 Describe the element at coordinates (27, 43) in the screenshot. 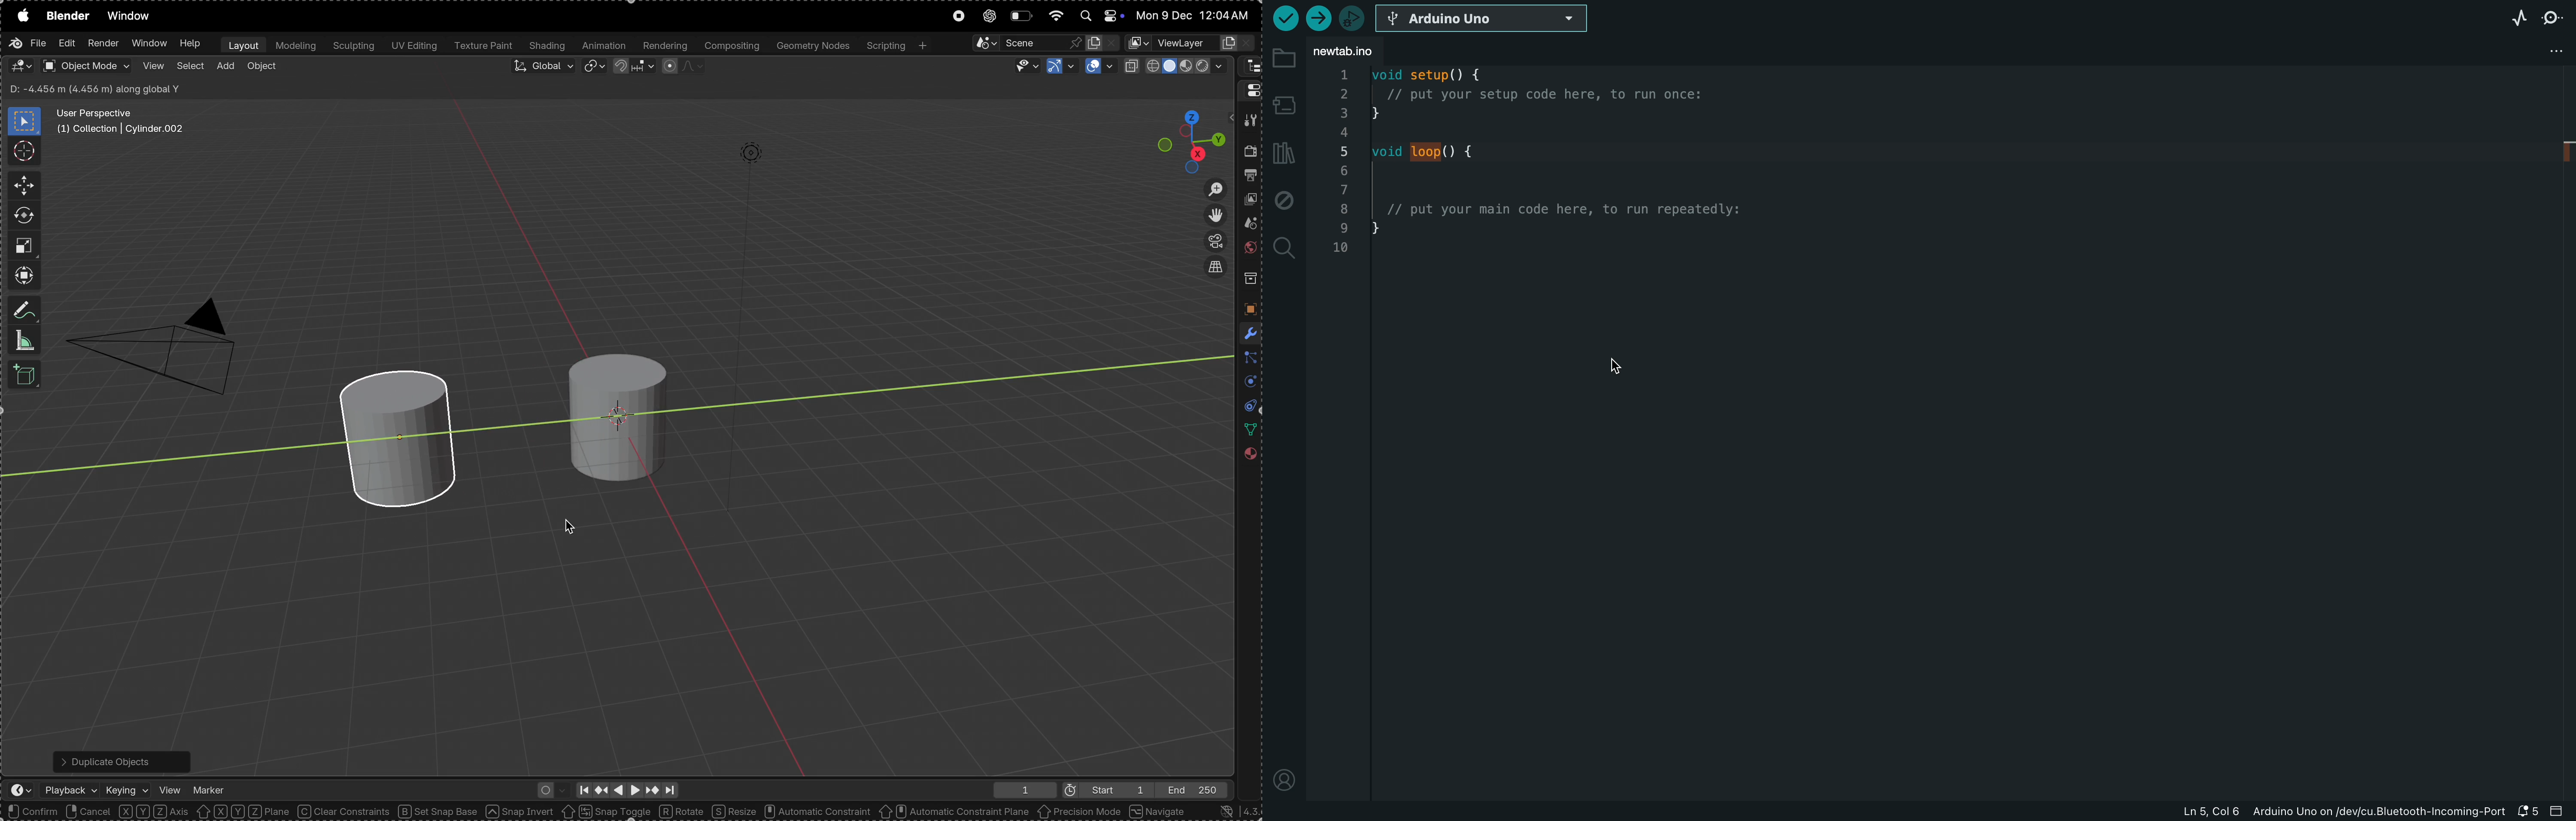

I see `file` at that location.